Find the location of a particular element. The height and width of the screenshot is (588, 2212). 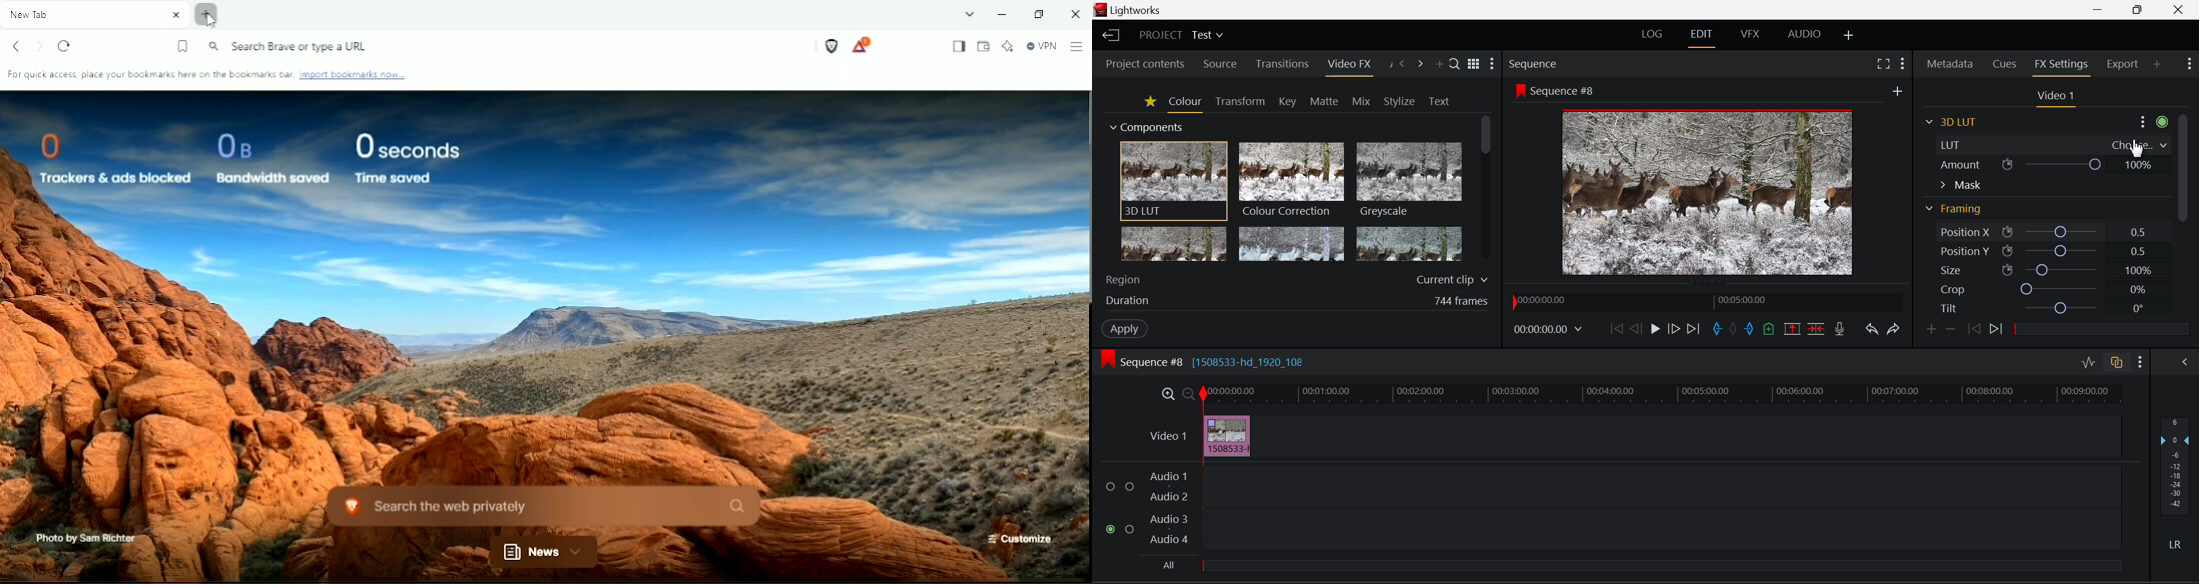

 is located at coordinates (1898, 91).